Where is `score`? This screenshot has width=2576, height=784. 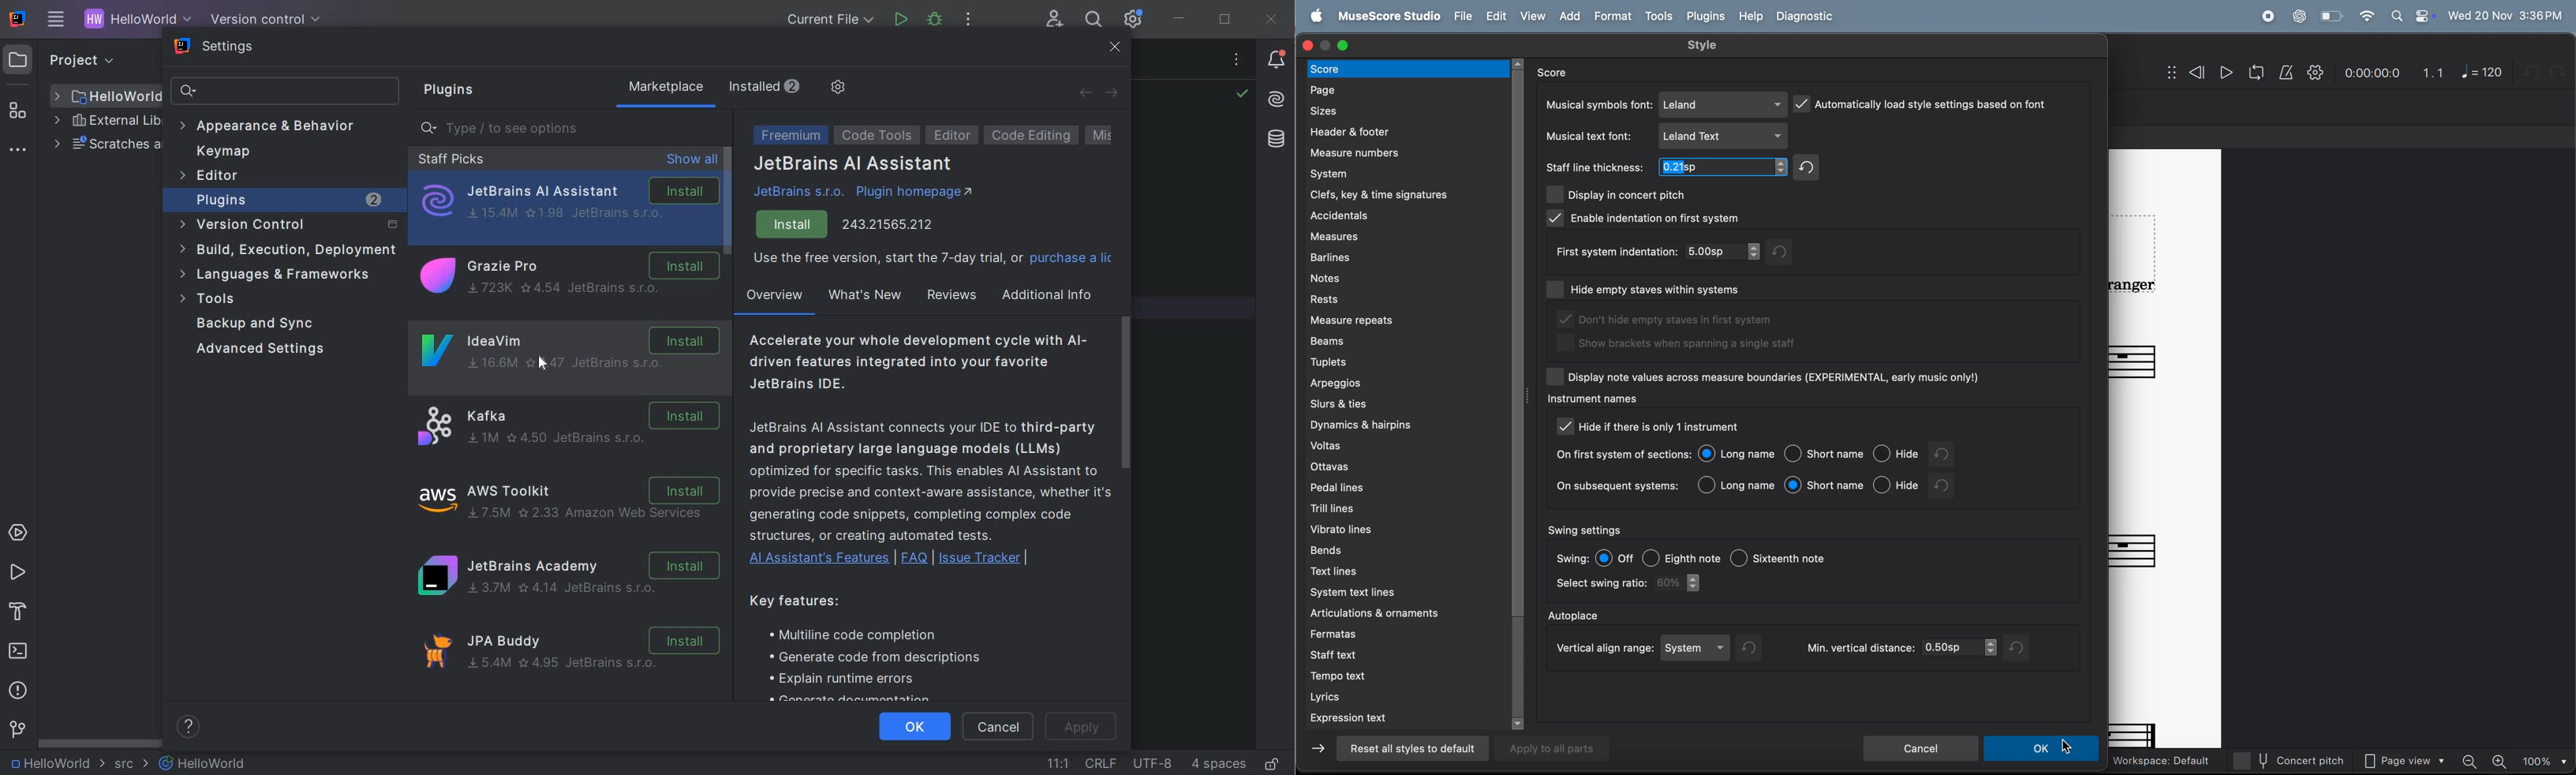 score is located at coordinates (1560, 72).